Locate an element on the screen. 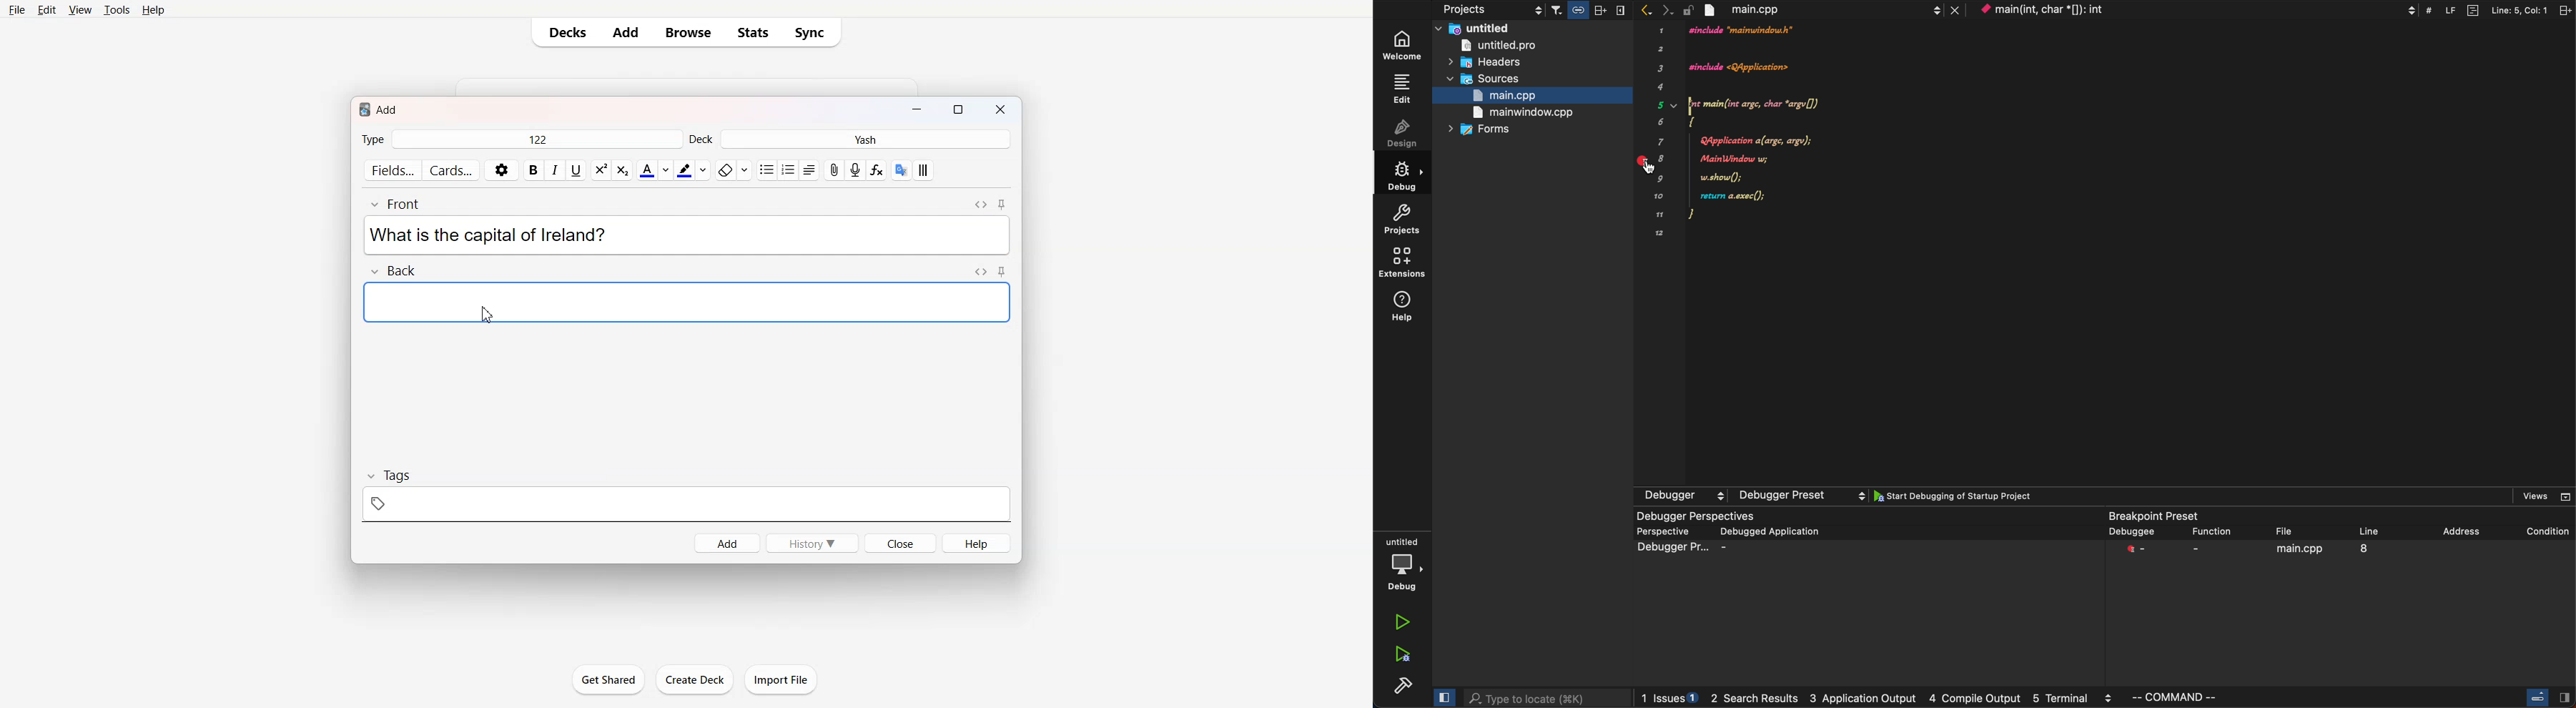 The width and height of the screenshot is (2576, 728). Tags is located at coordinates (687, 495).